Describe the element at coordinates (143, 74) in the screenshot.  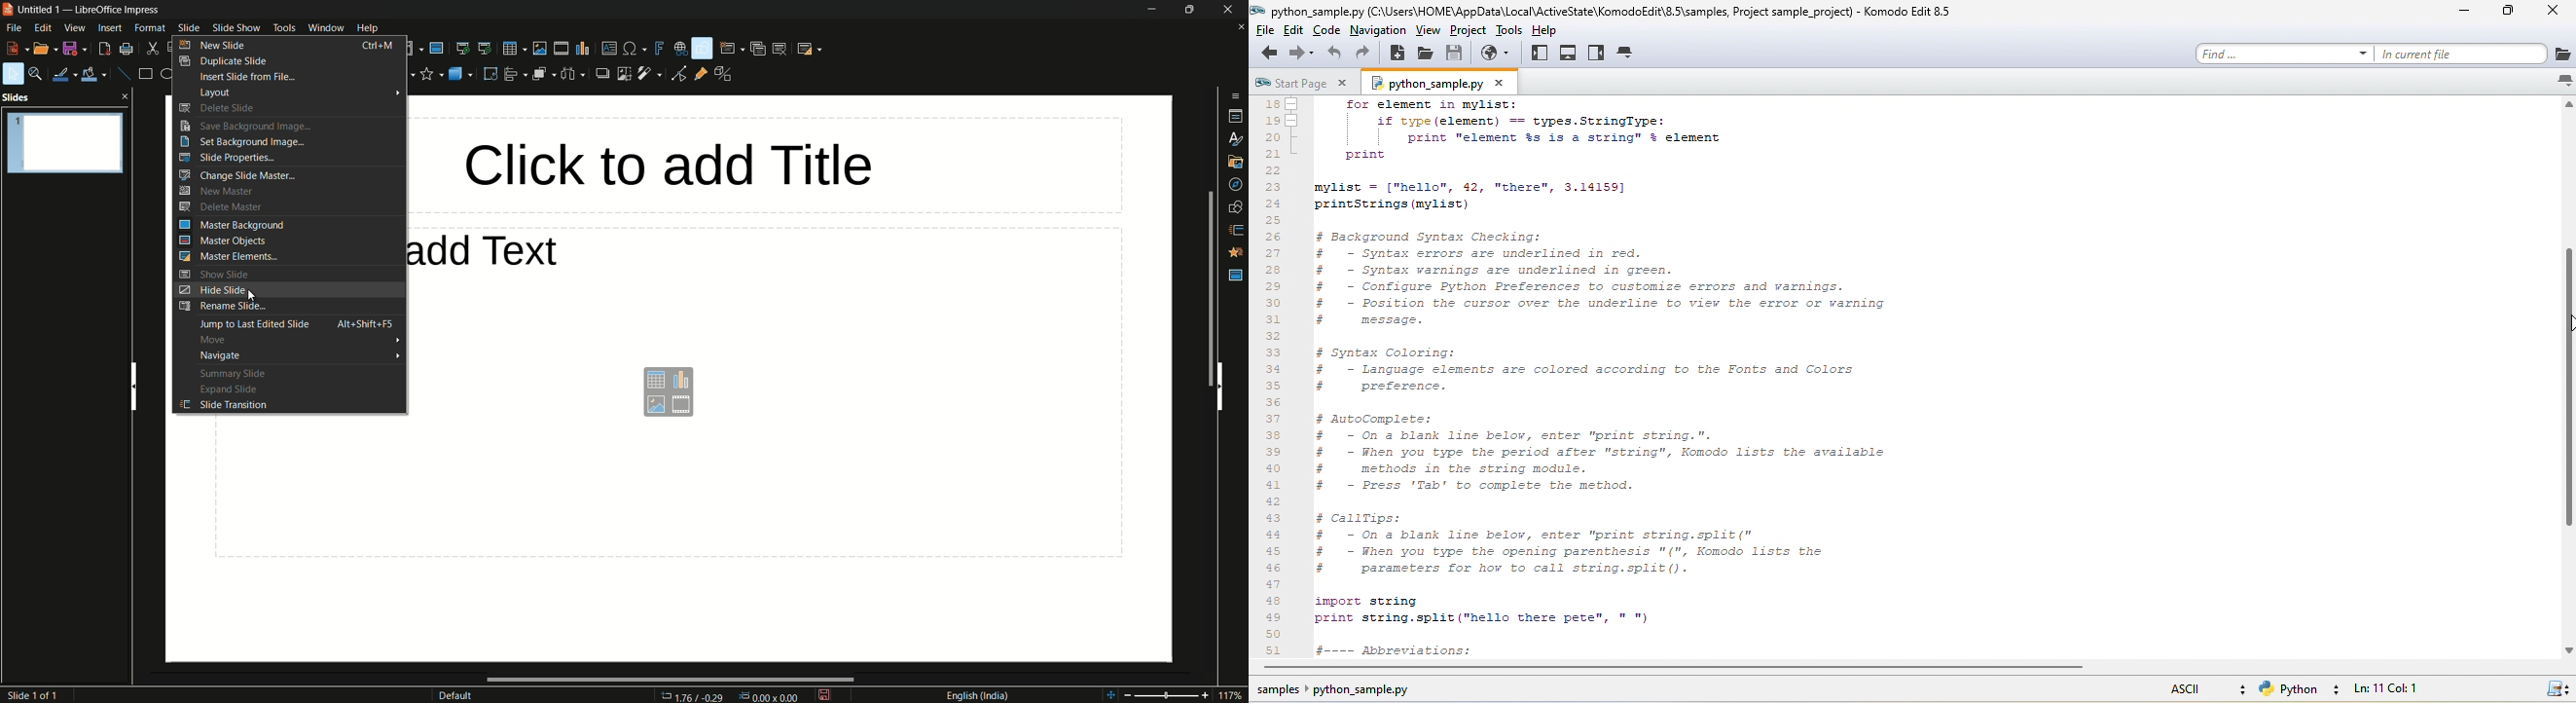
I see `rectangle` at that location.